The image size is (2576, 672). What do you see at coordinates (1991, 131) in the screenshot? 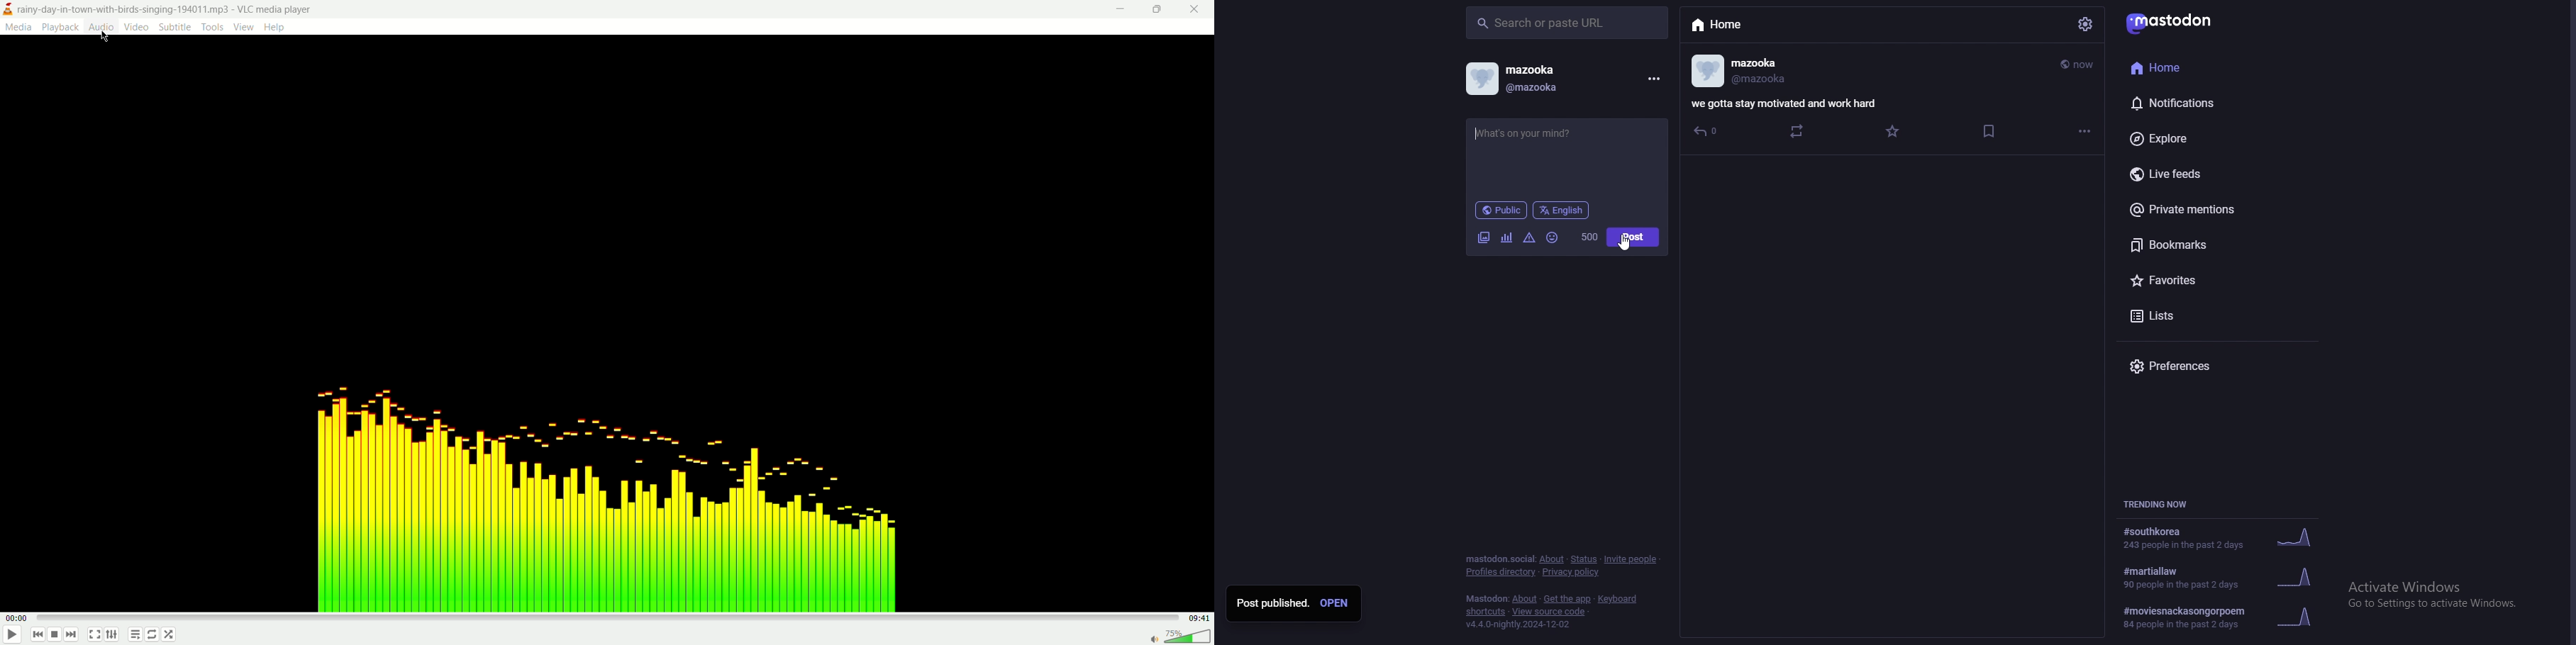
I see `save` at bounding box center [1991, 131].